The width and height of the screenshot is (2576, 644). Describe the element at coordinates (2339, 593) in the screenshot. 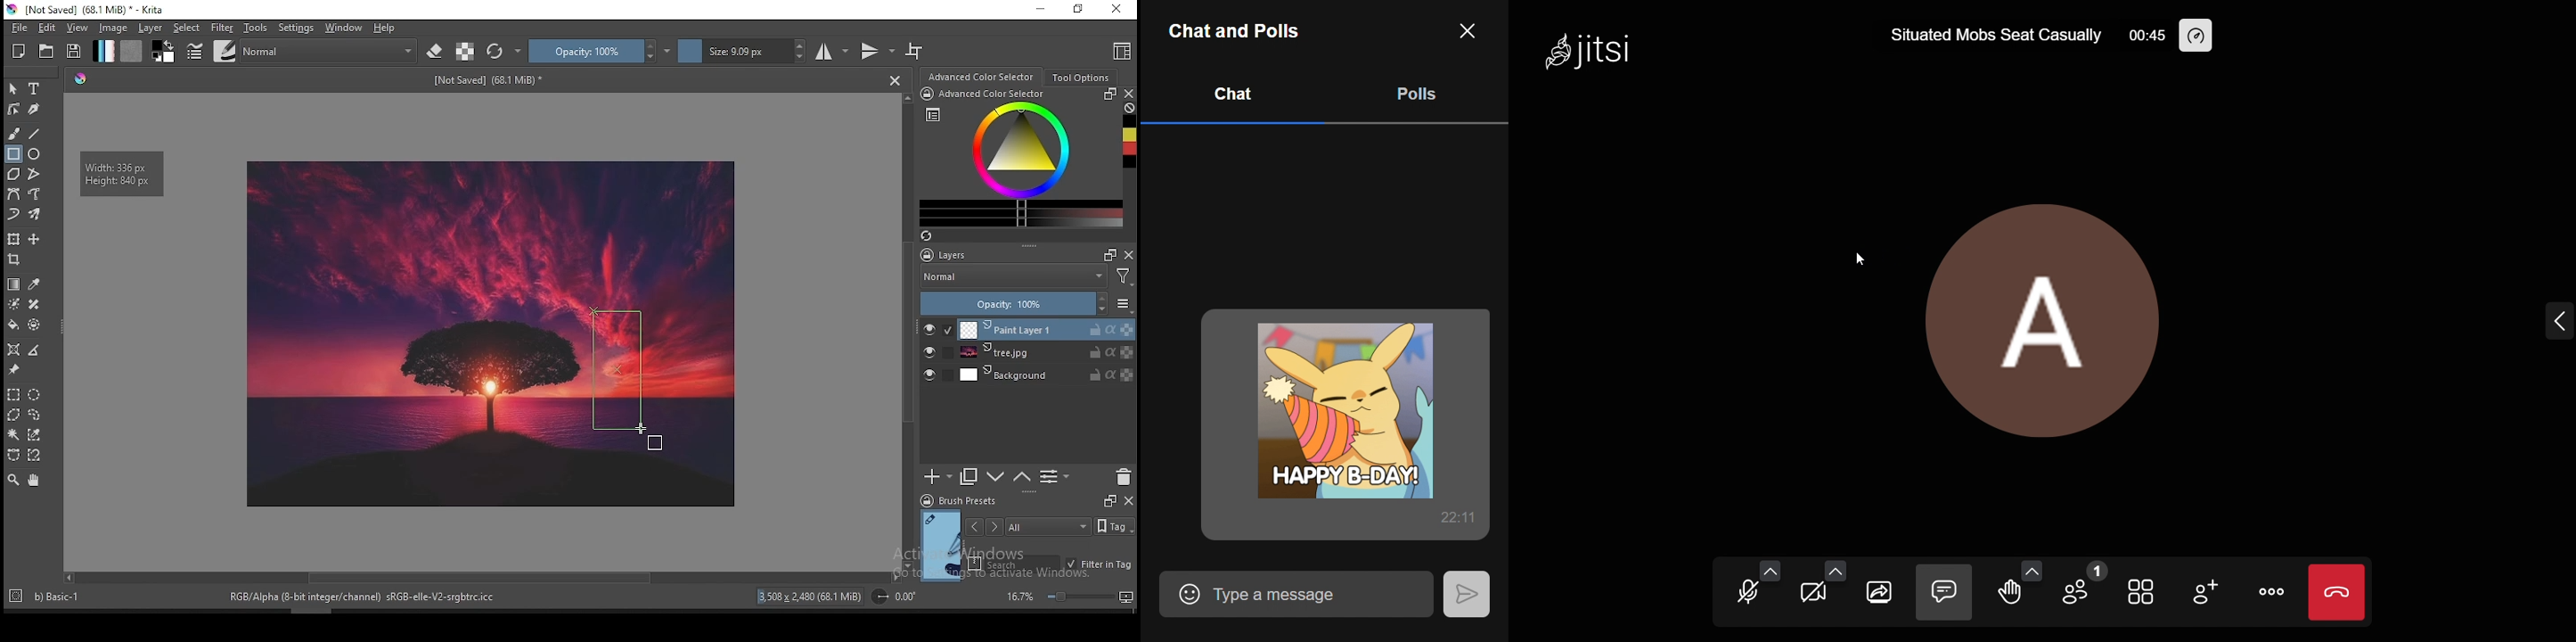

I see `end call` at that location.